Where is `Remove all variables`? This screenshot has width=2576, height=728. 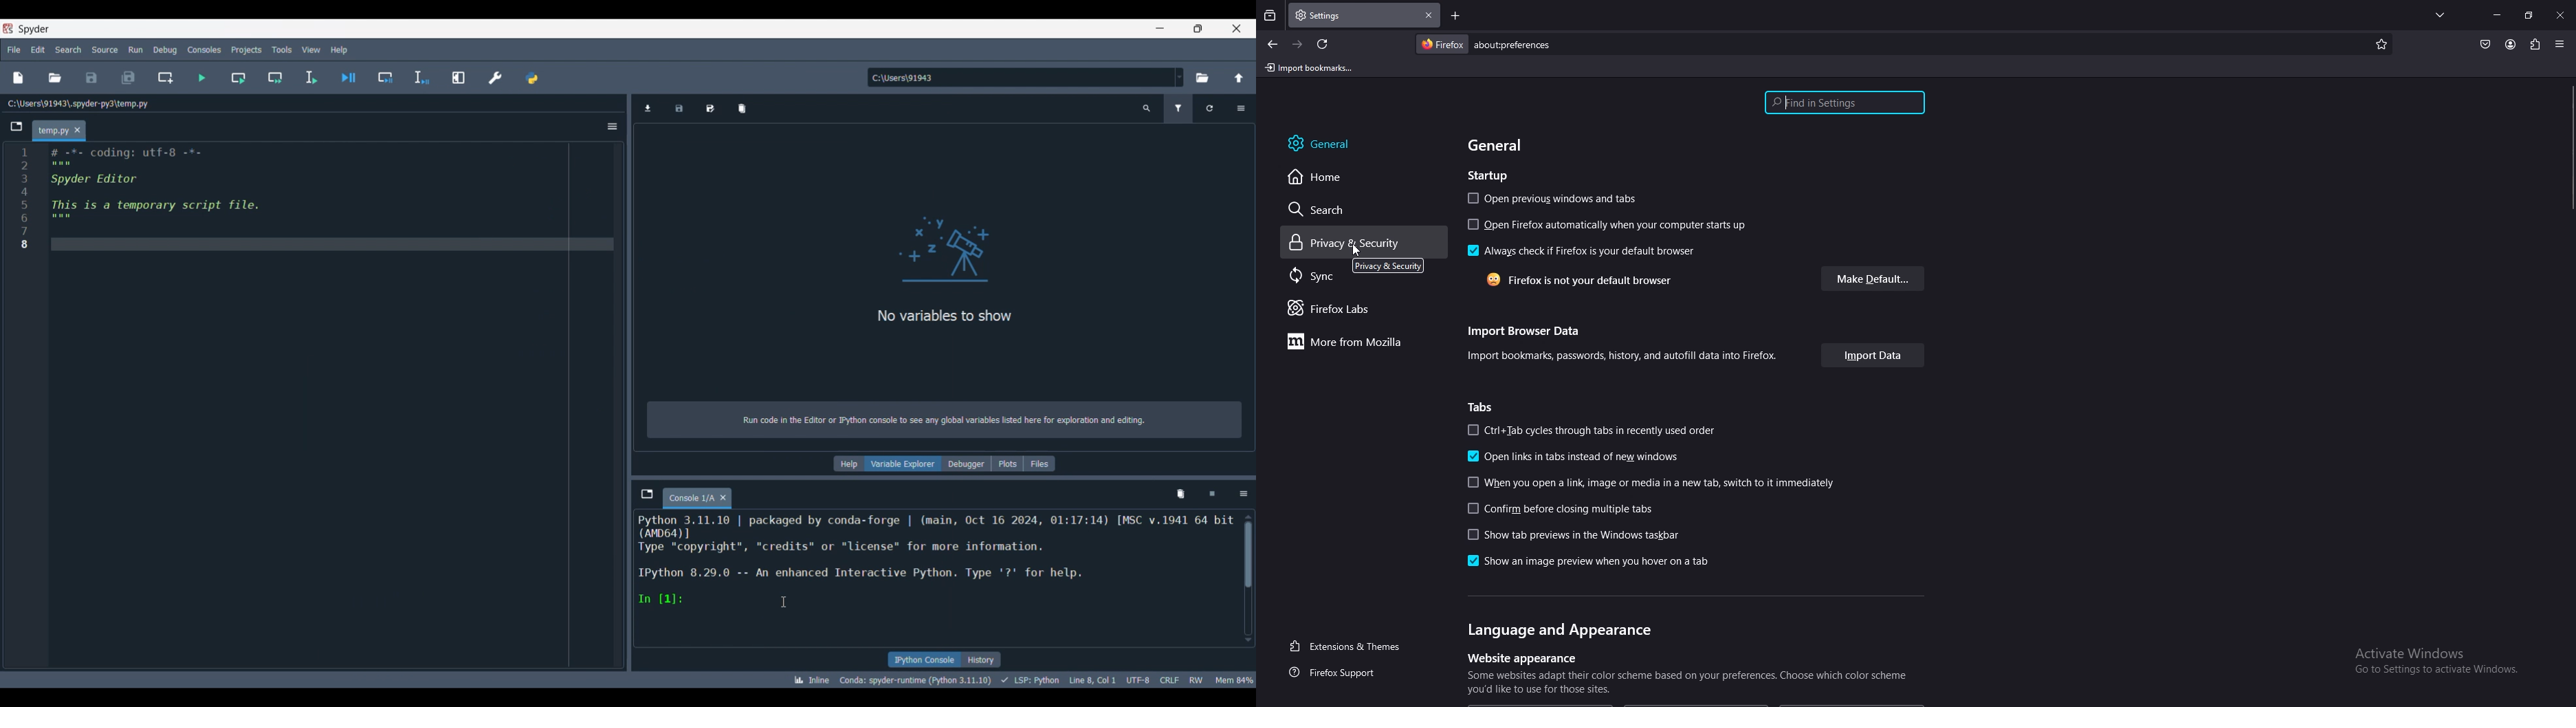
Remove all variables is located at coordinates (742, 109).